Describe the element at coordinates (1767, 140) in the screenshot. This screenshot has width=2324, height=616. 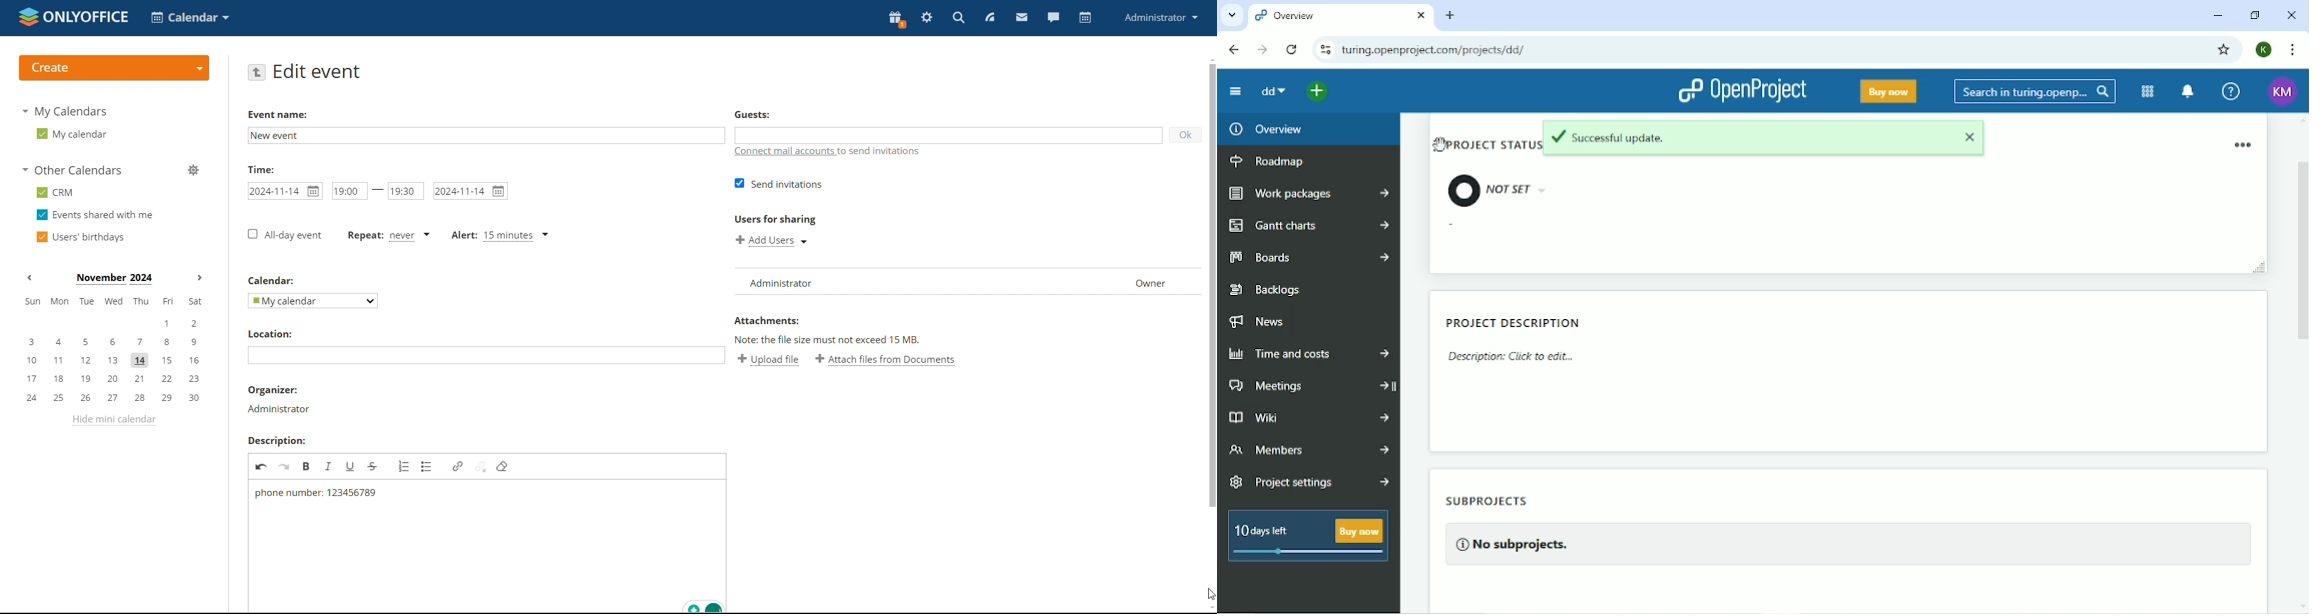
I see `Successful update.` at that location.